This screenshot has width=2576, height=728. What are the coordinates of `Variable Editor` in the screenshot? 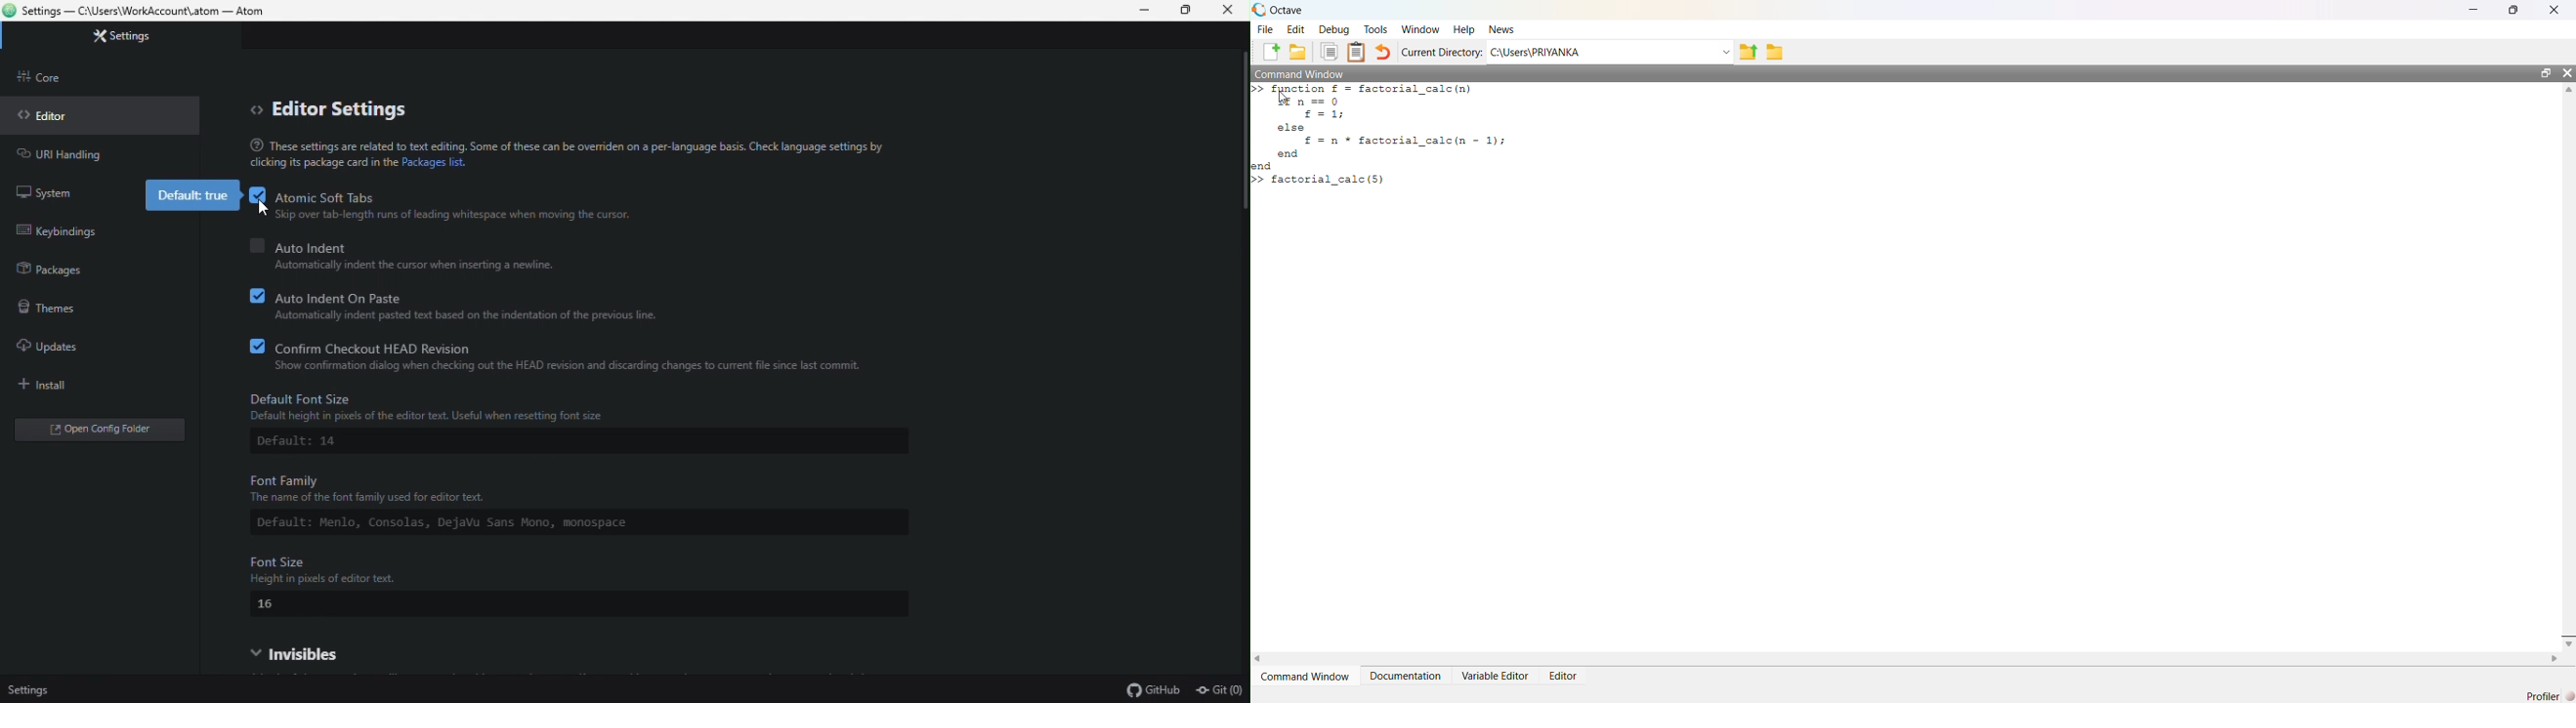 It's located at (1497, 675).